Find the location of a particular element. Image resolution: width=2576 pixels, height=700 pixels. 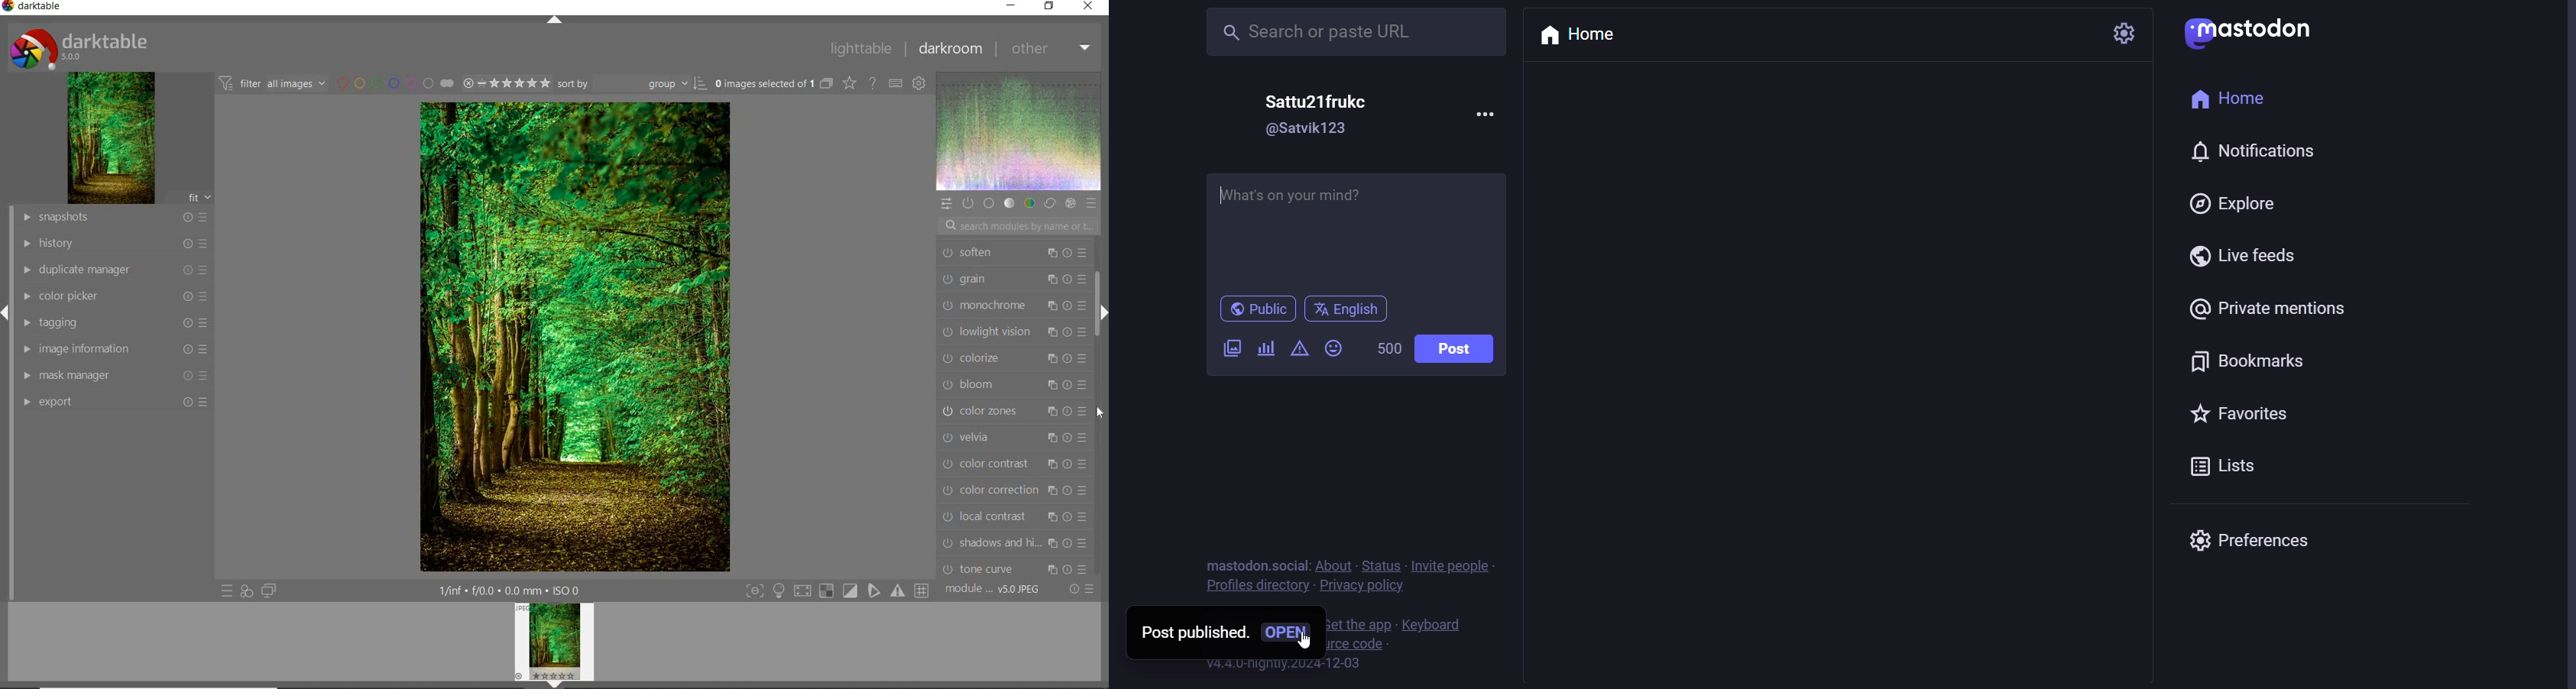

monochrome is located at coordinates (1014, 305).